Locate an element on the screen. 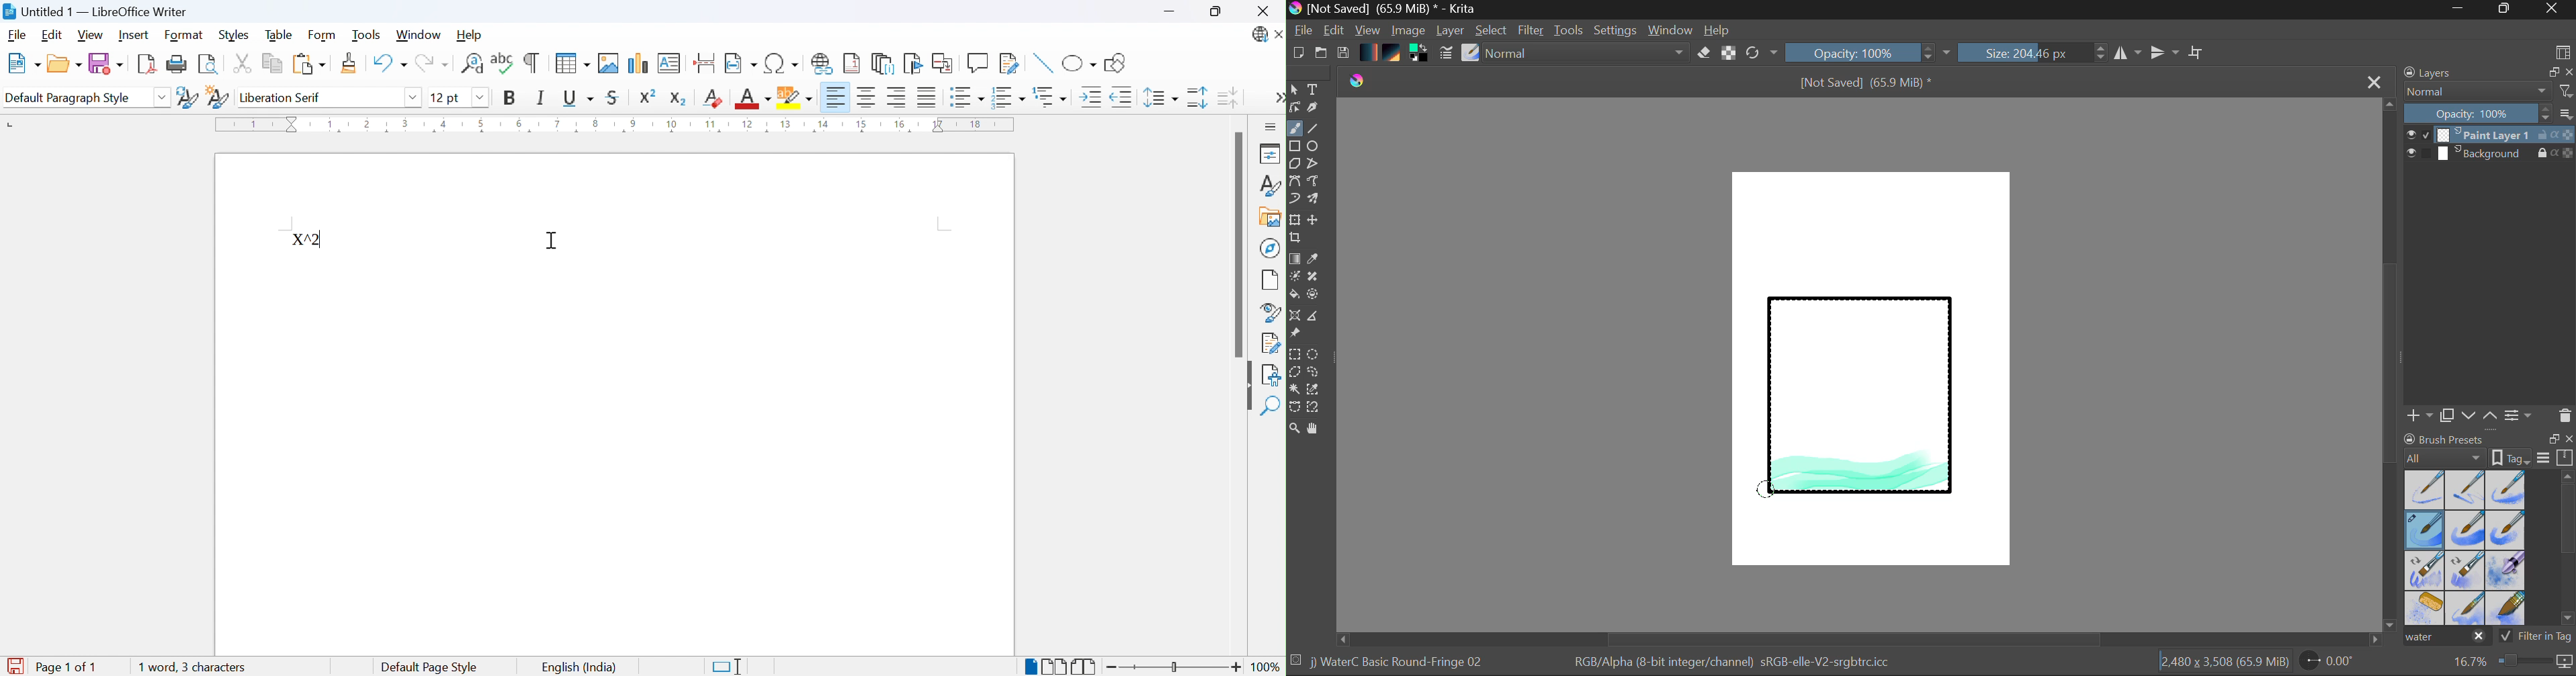 This screenshot has height=700, width=2576. Insert page field is located at coordinates (740, 63).